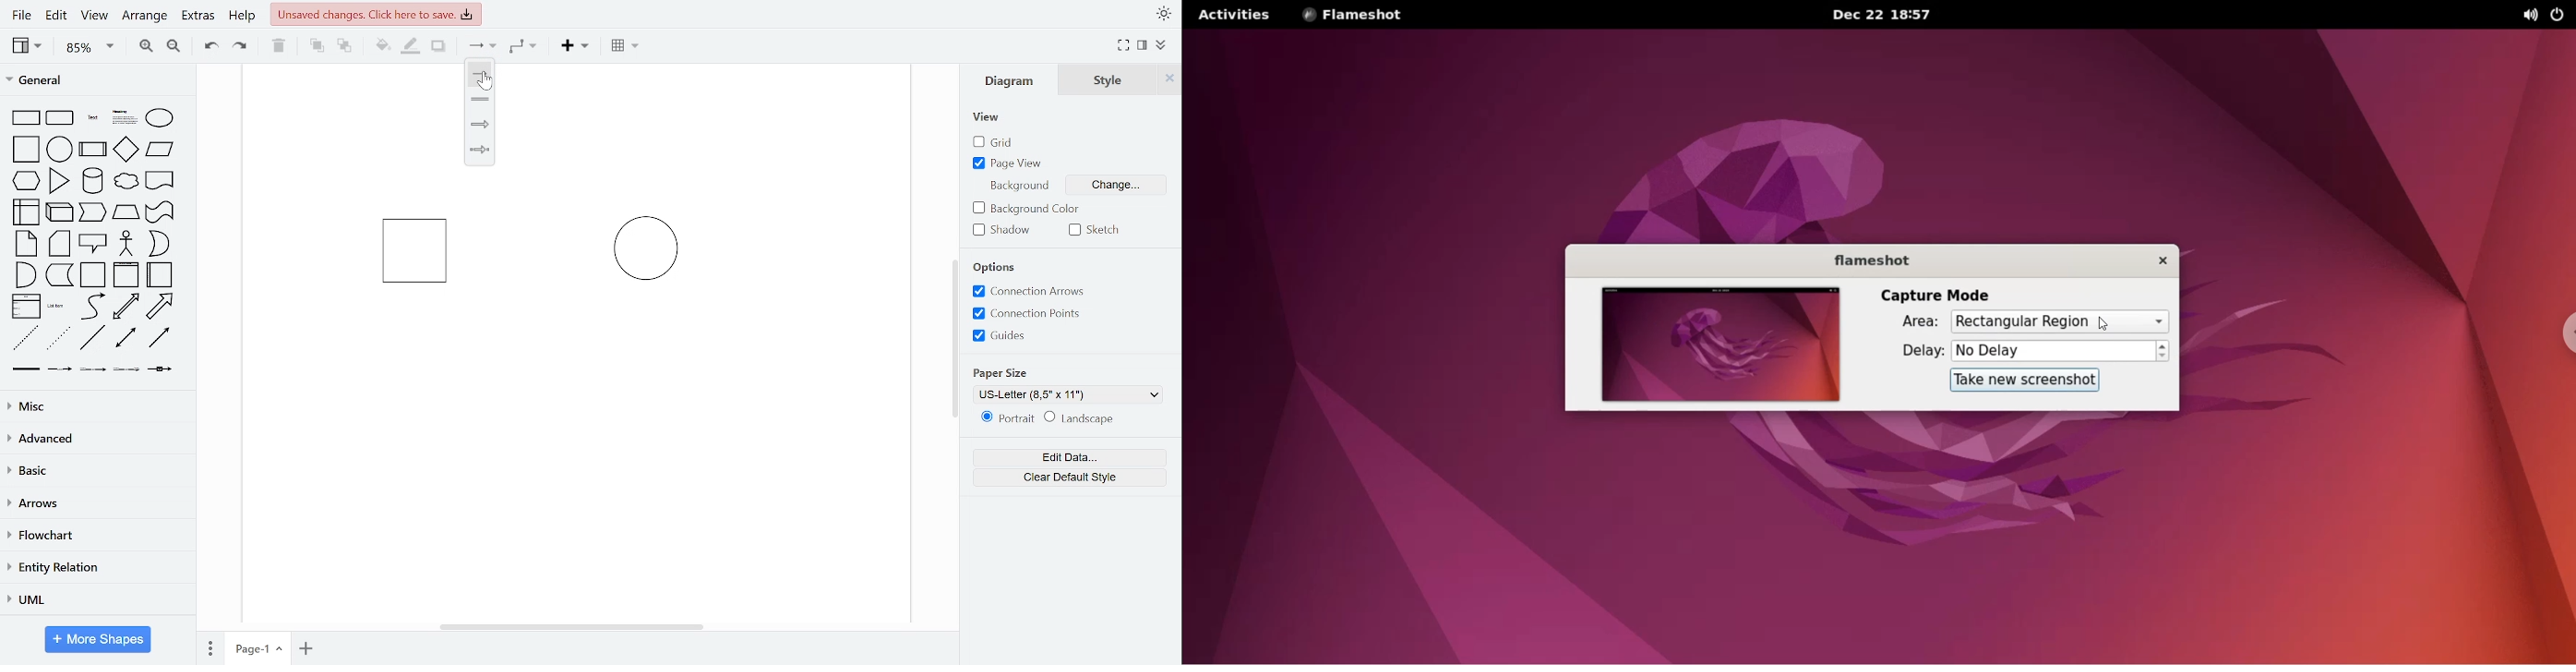 The image size is (2576, 672). I want to click on internal storage, so click(28, 213).